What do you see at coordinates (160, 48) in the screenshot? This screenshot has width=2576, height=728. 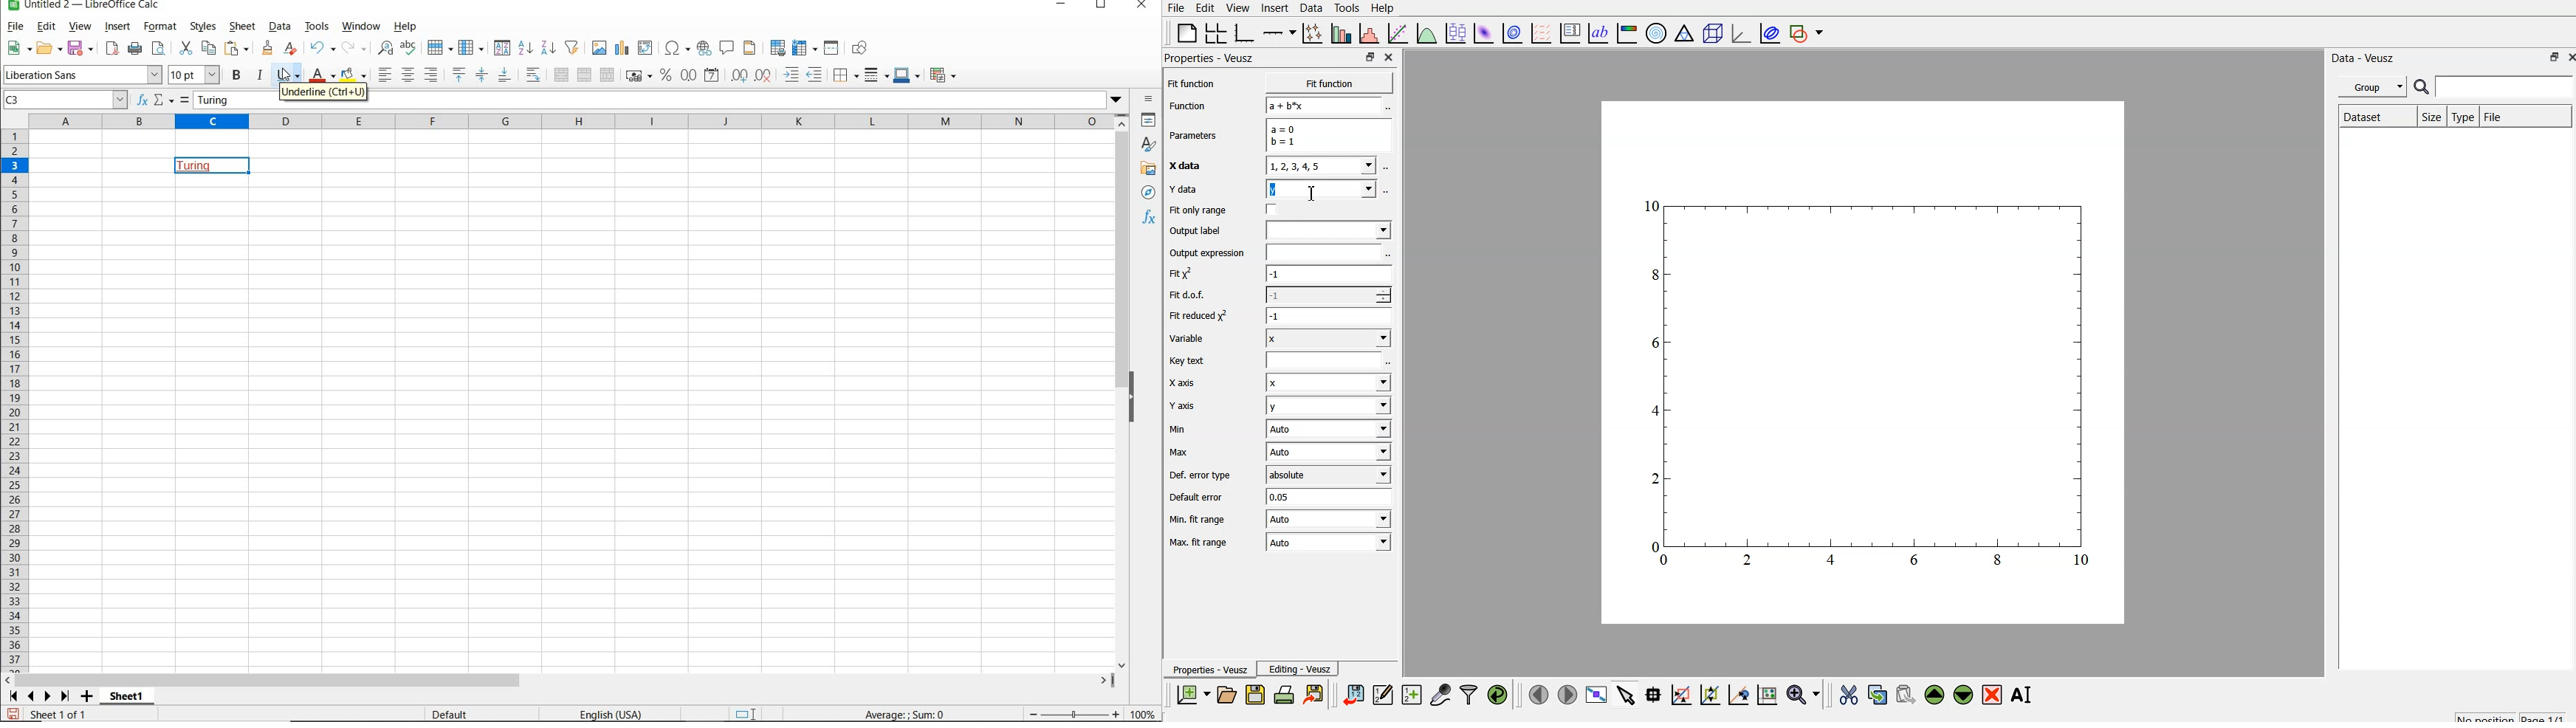 I see `PASTE` at bounding box center [160, 48].